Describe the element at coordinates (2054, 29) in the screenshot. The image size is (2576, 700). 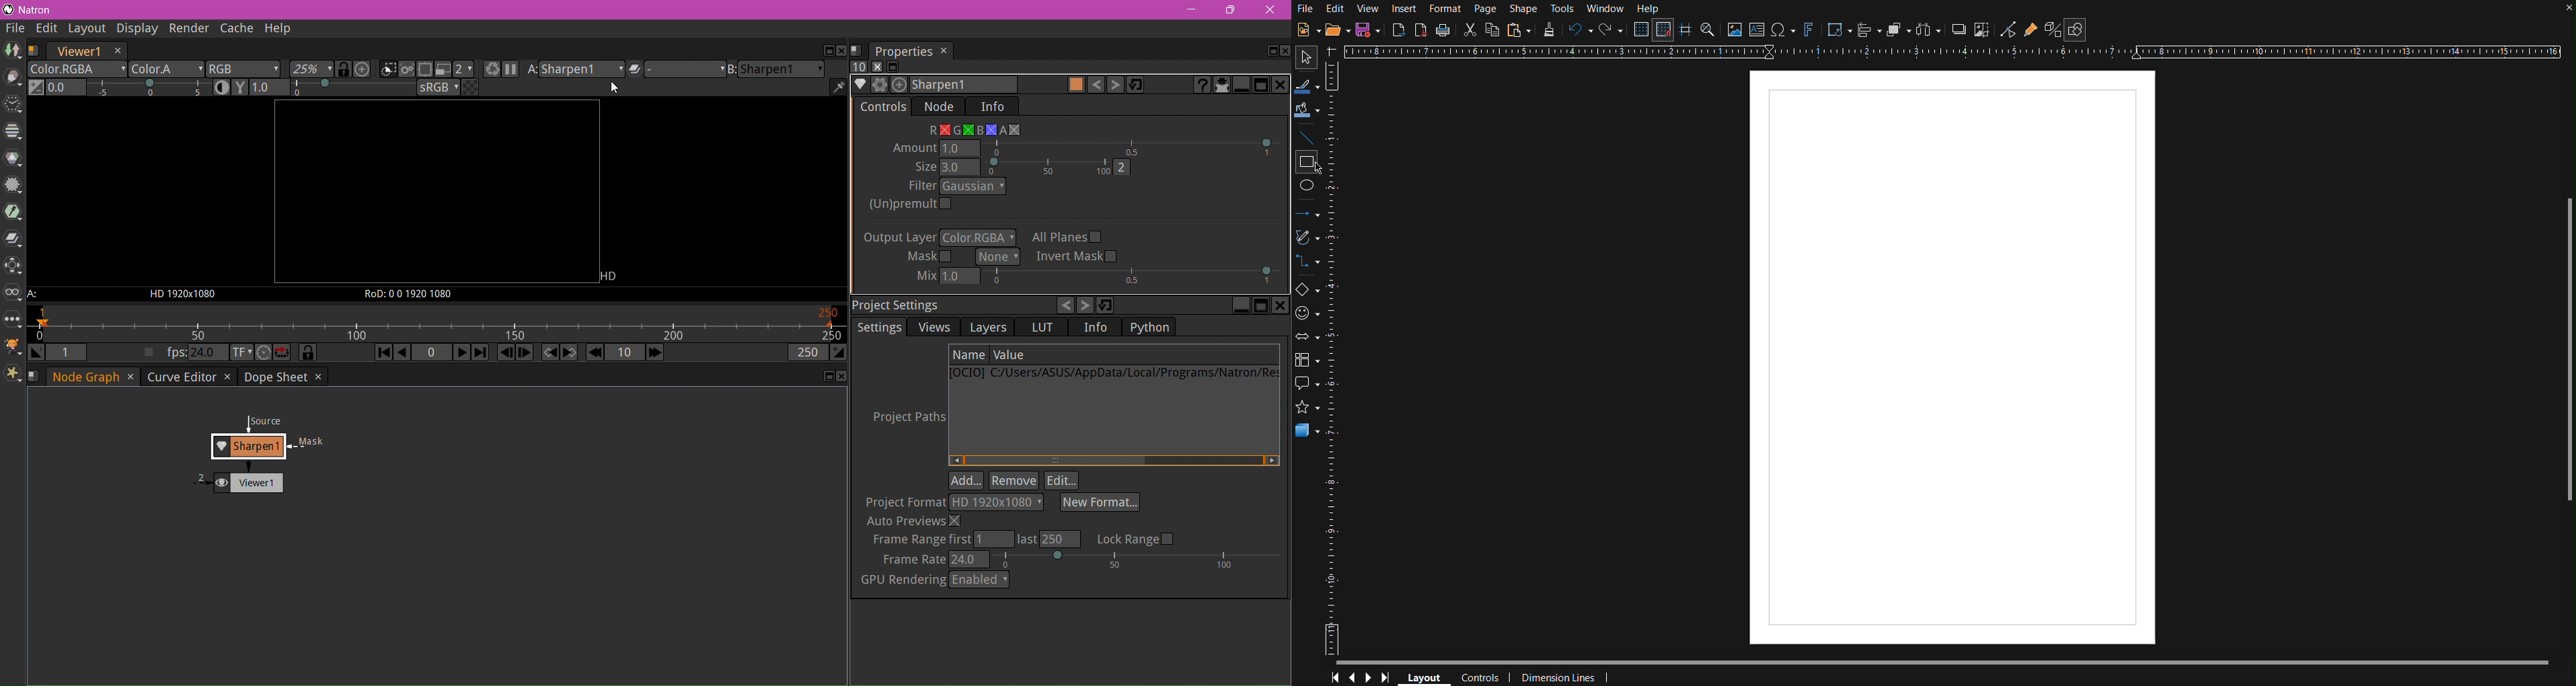
I see `Toggle Extrusion` at that location.